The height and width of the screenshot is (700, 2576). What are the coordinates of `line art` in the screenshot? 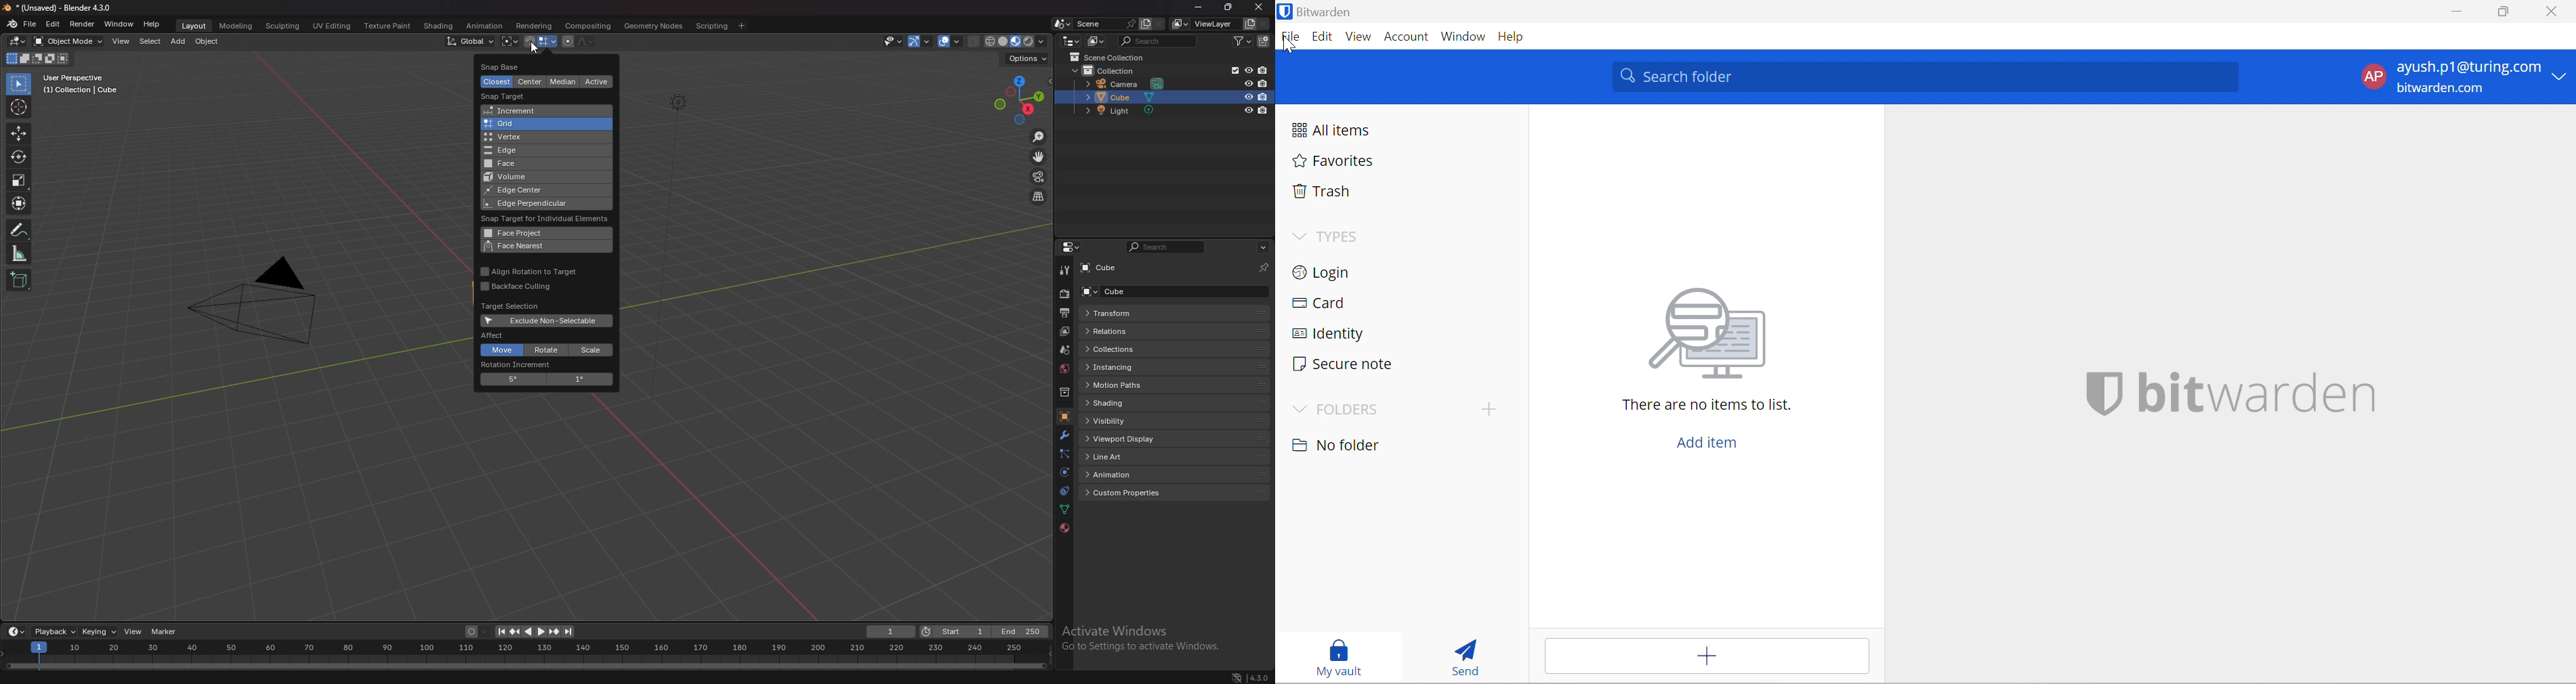 It's located at (1126, 456).